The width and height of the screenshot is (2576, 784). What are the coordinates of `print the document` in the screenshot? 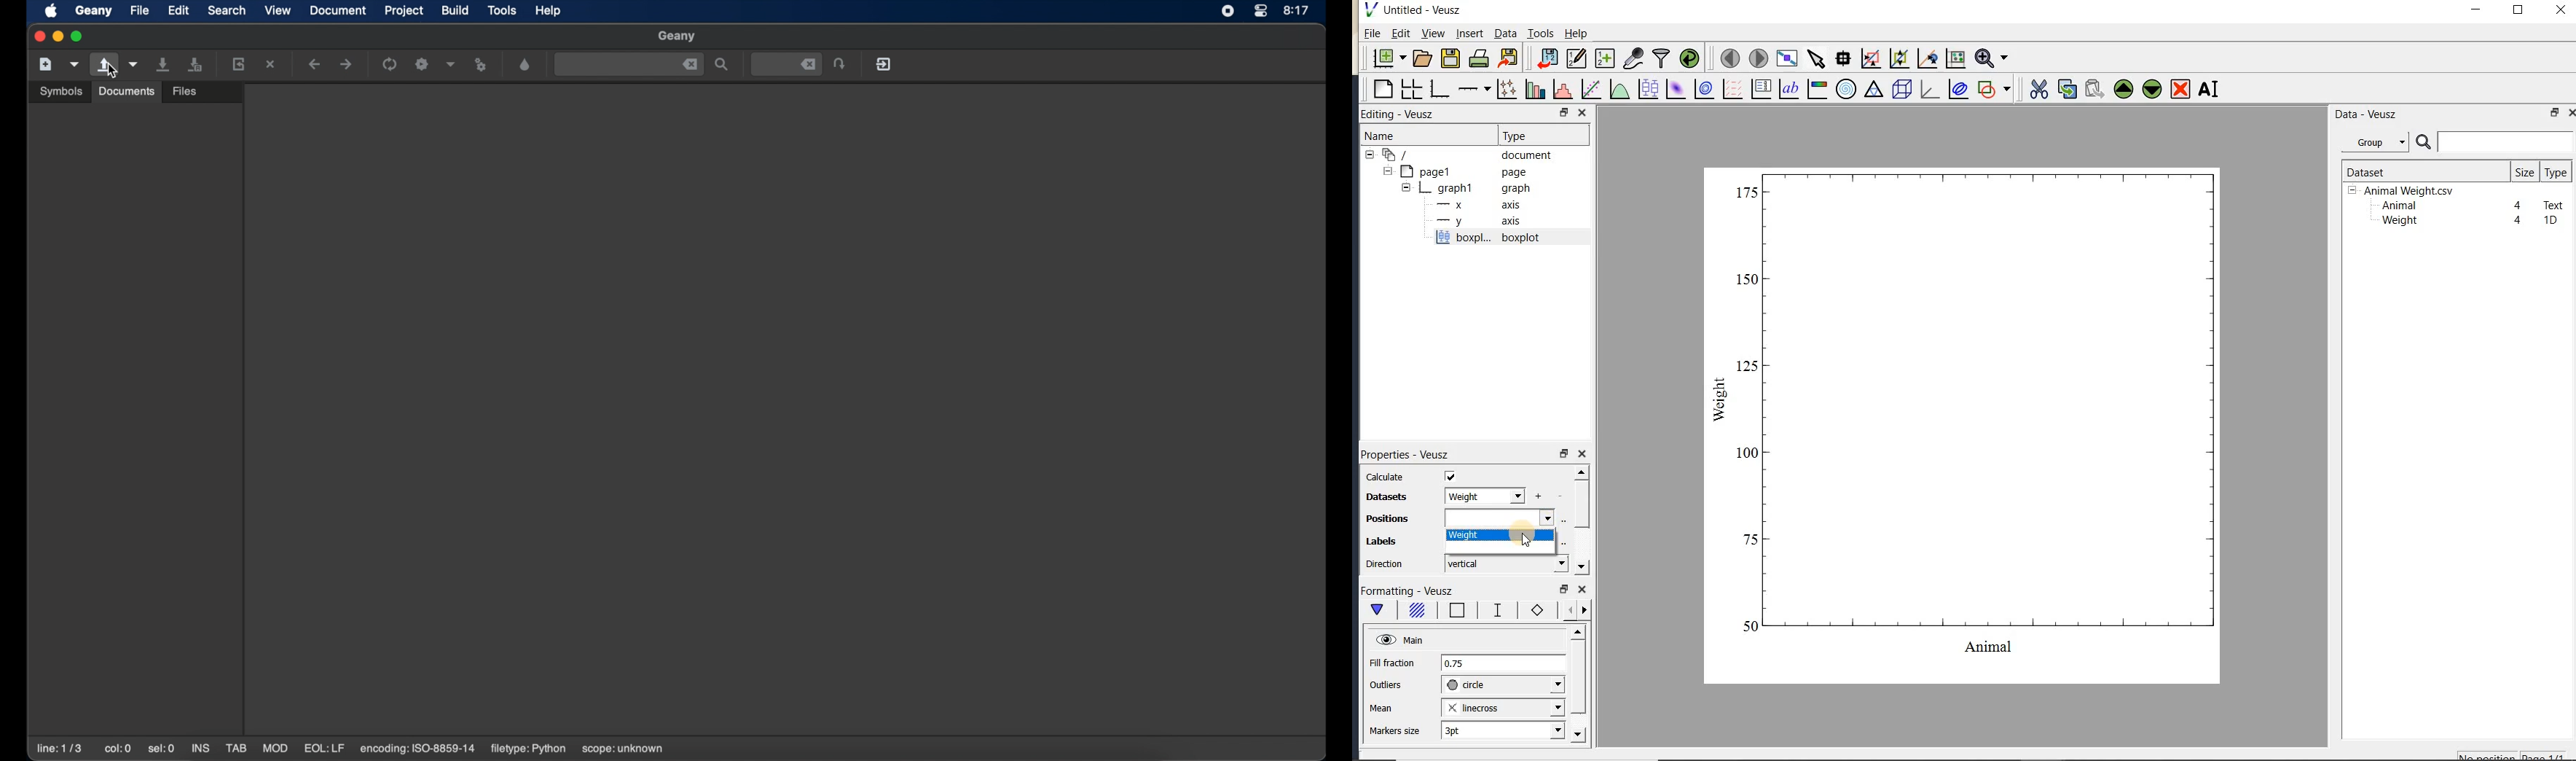 It's located at (1479, 58).